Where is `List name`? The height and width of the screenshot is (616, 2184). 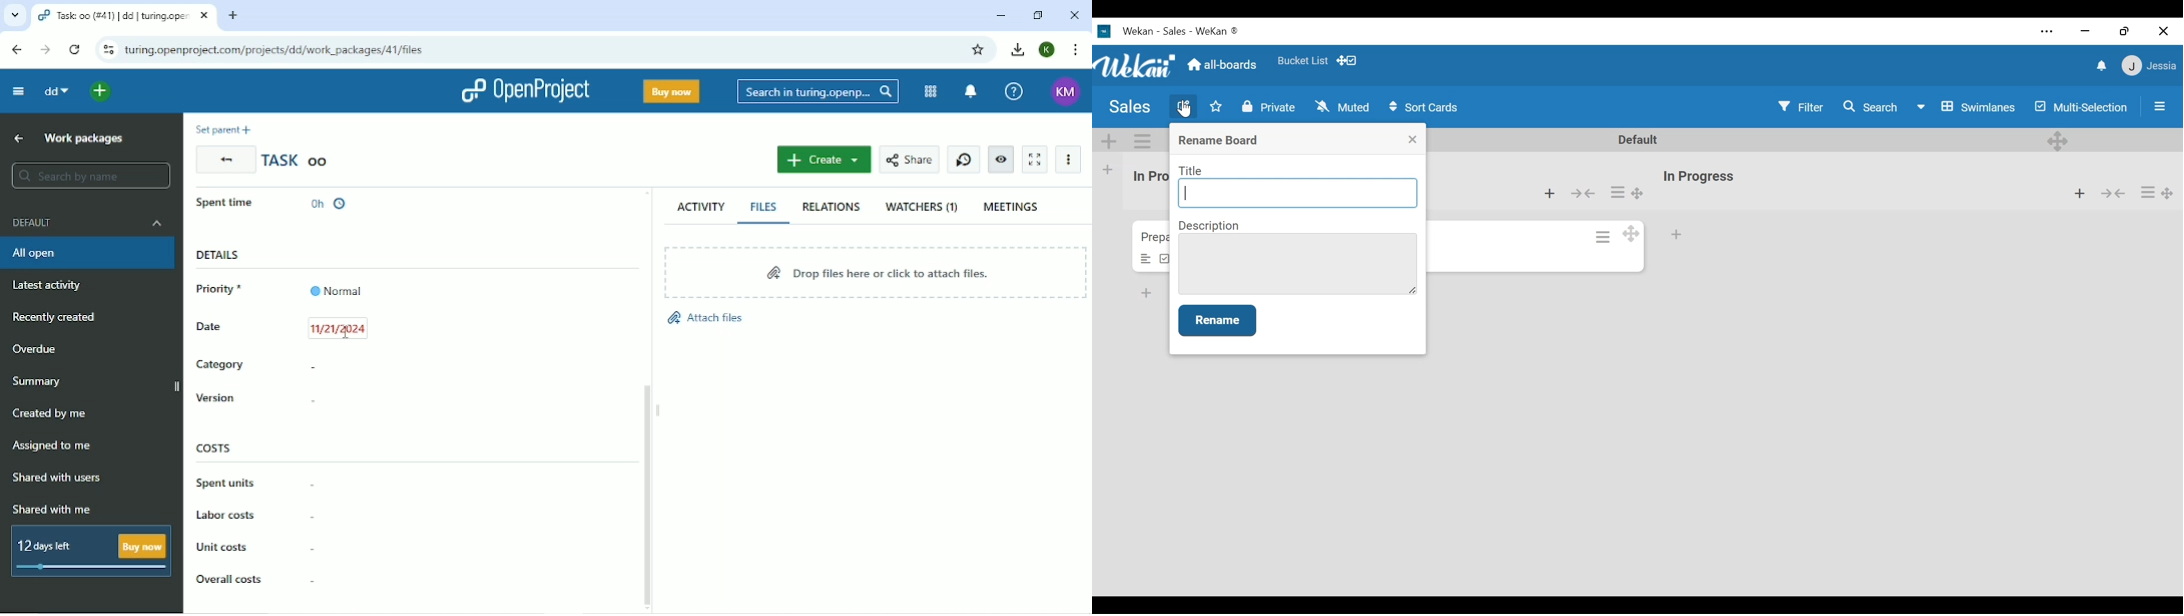 List name is located at coordinates (1698, 177).